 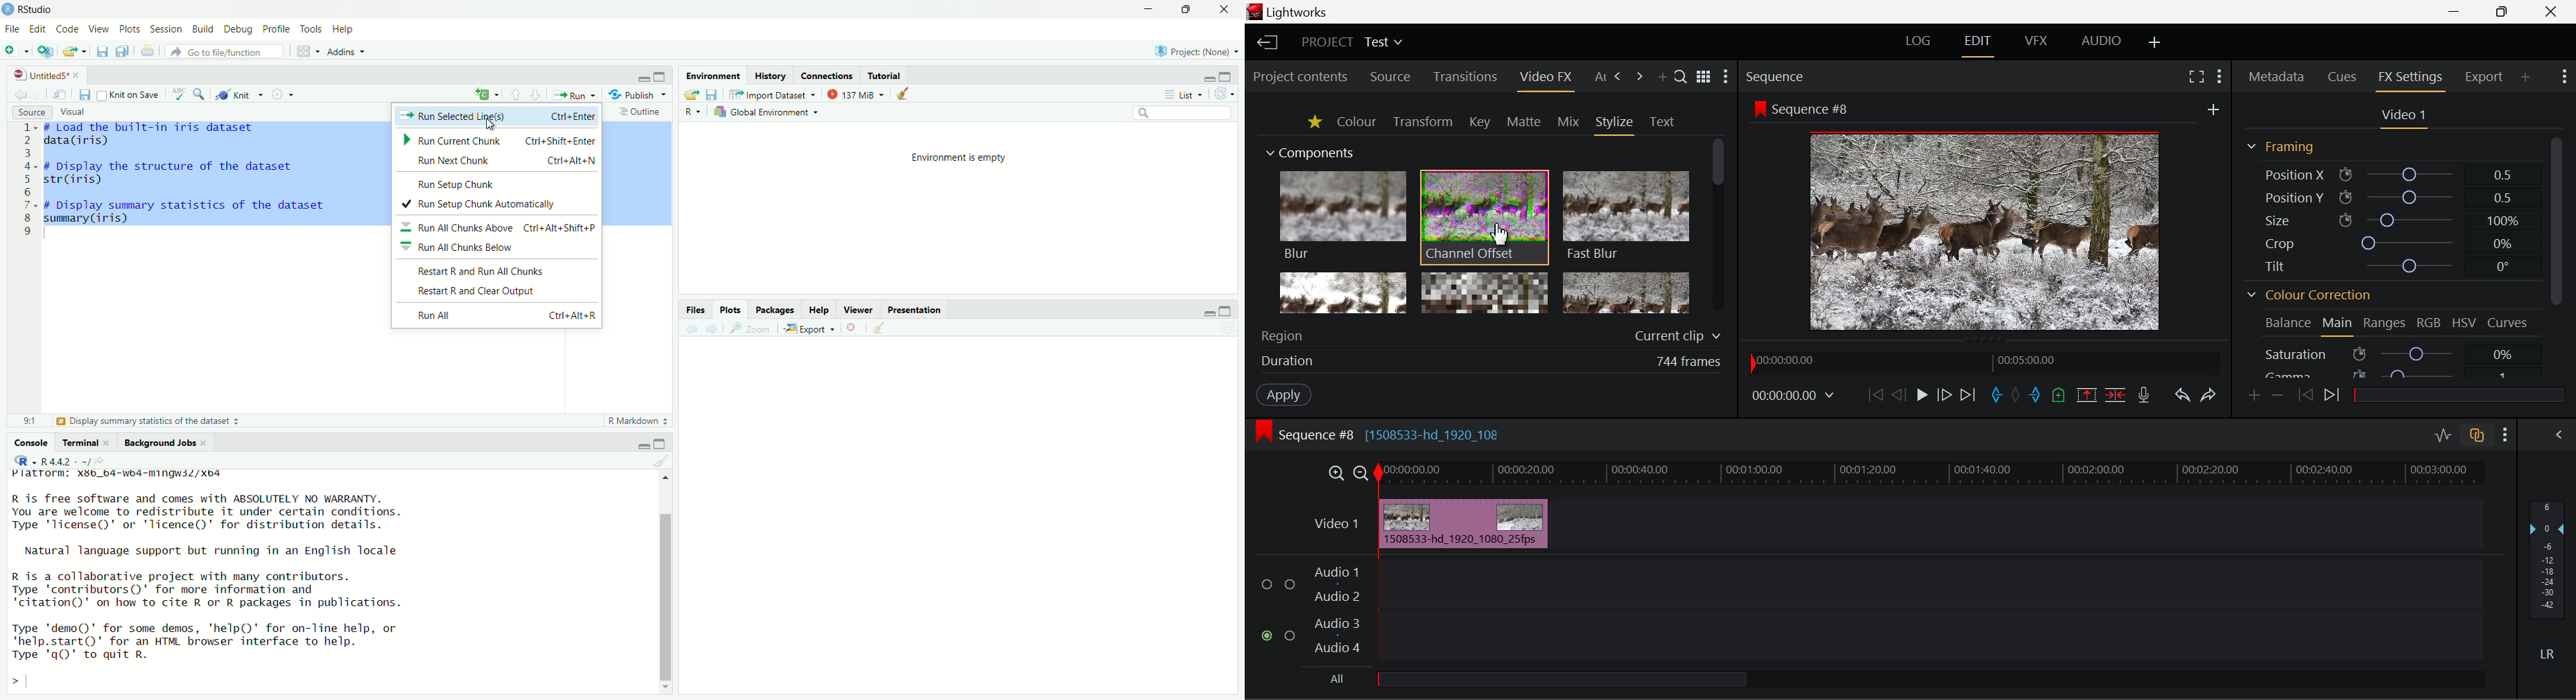 What do you see at coordinates (37, 94) in the screenshot?
I see `Go to next location` at bounding box center [37, 94].